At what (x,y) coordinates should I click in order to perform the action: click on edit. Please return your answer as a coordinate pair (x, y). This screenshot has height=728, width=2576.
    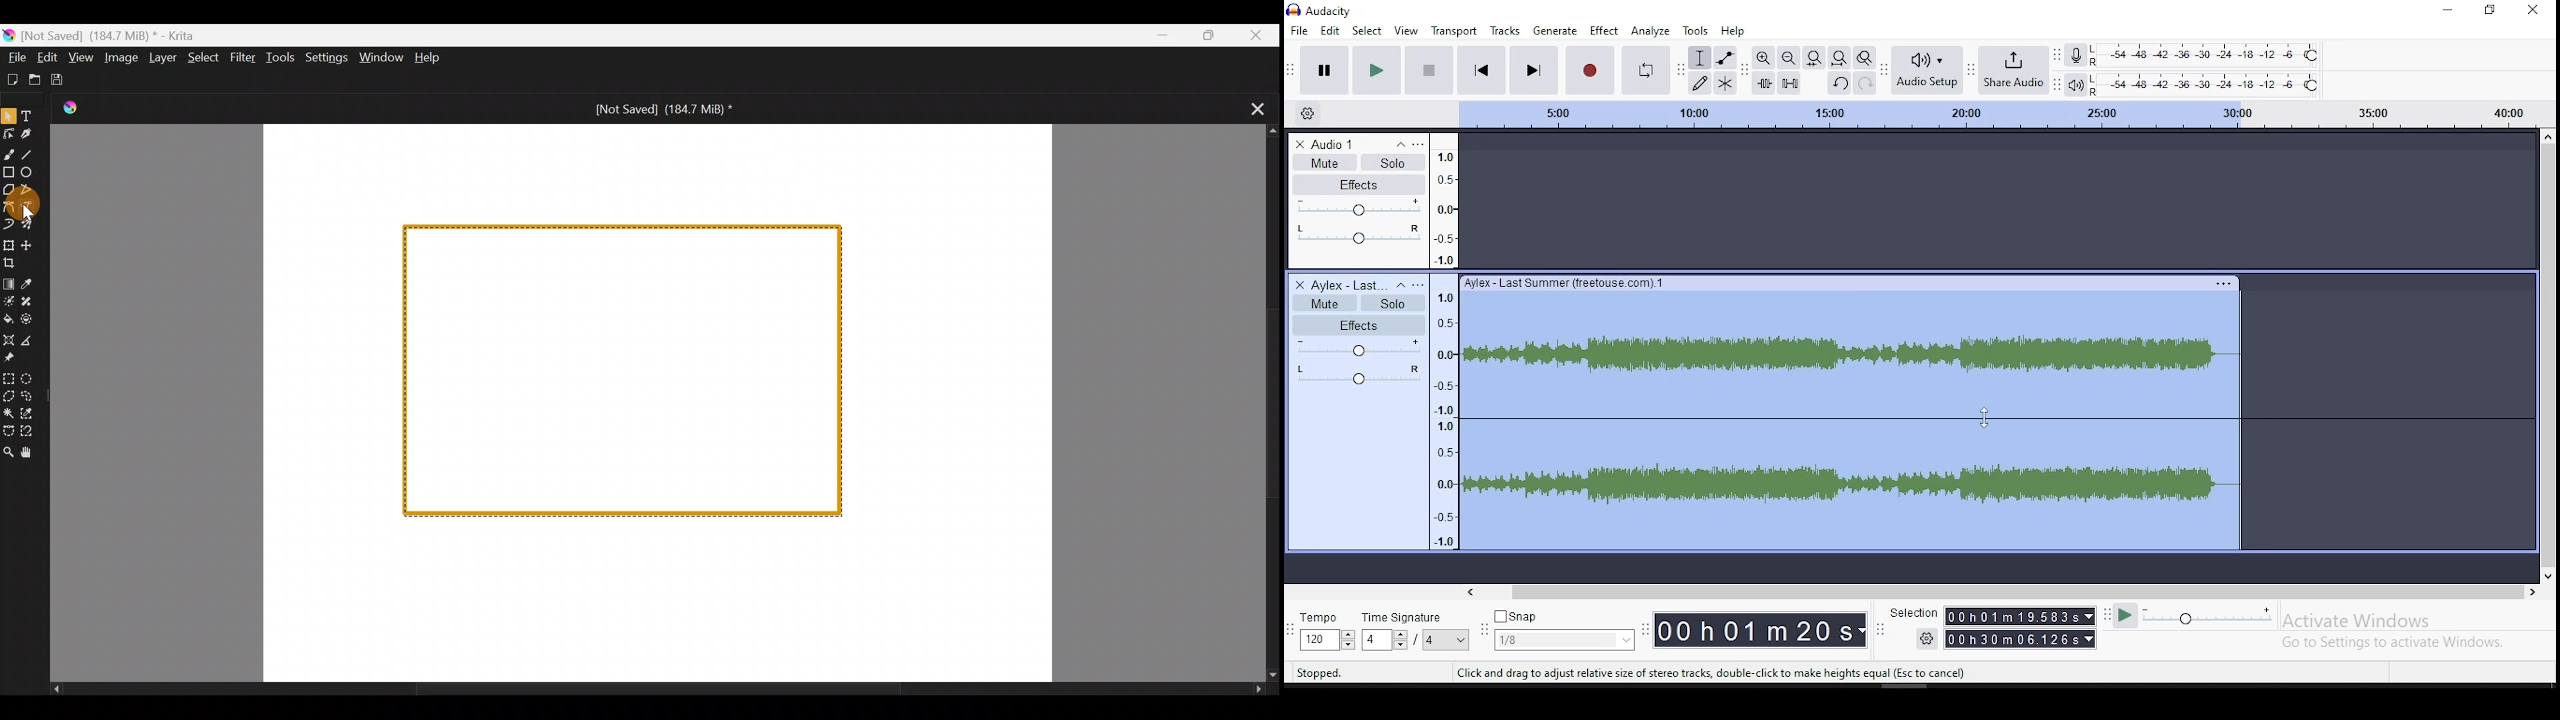
    Looking at the image, I should click on (1330, 31).